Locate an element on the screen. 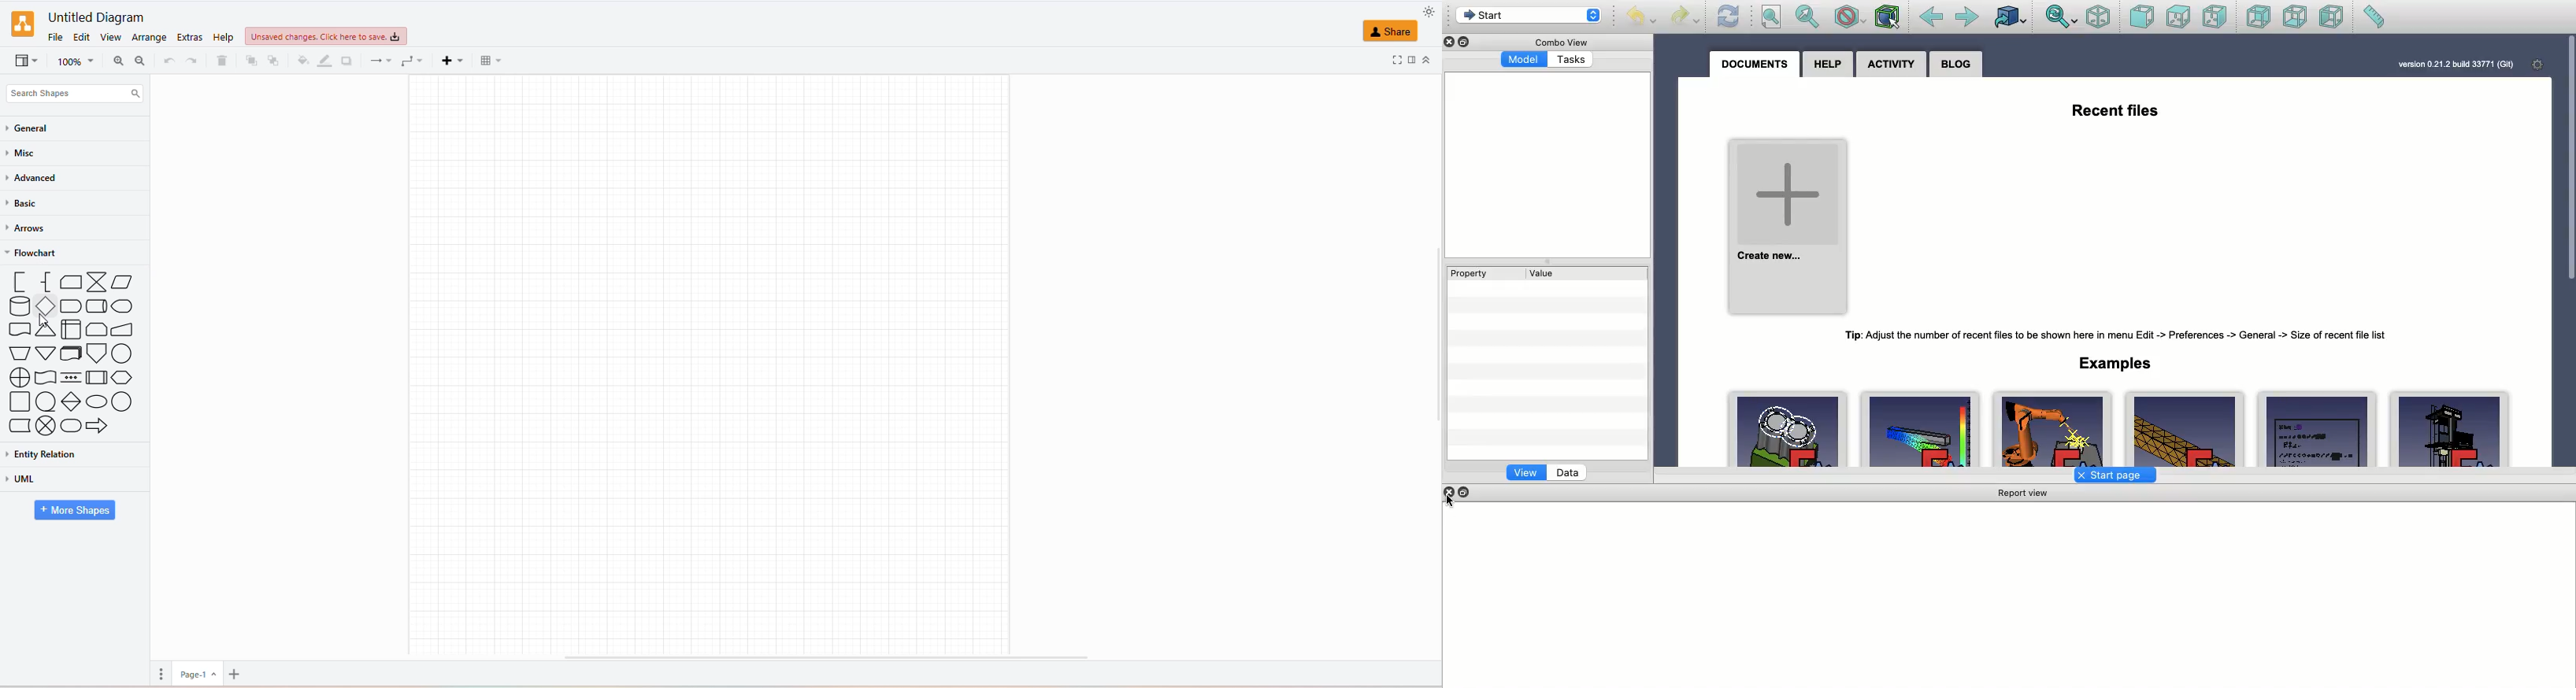 The height and width of the screenshot is (700, 2576). Report view is located at coordinates (2023, 494).